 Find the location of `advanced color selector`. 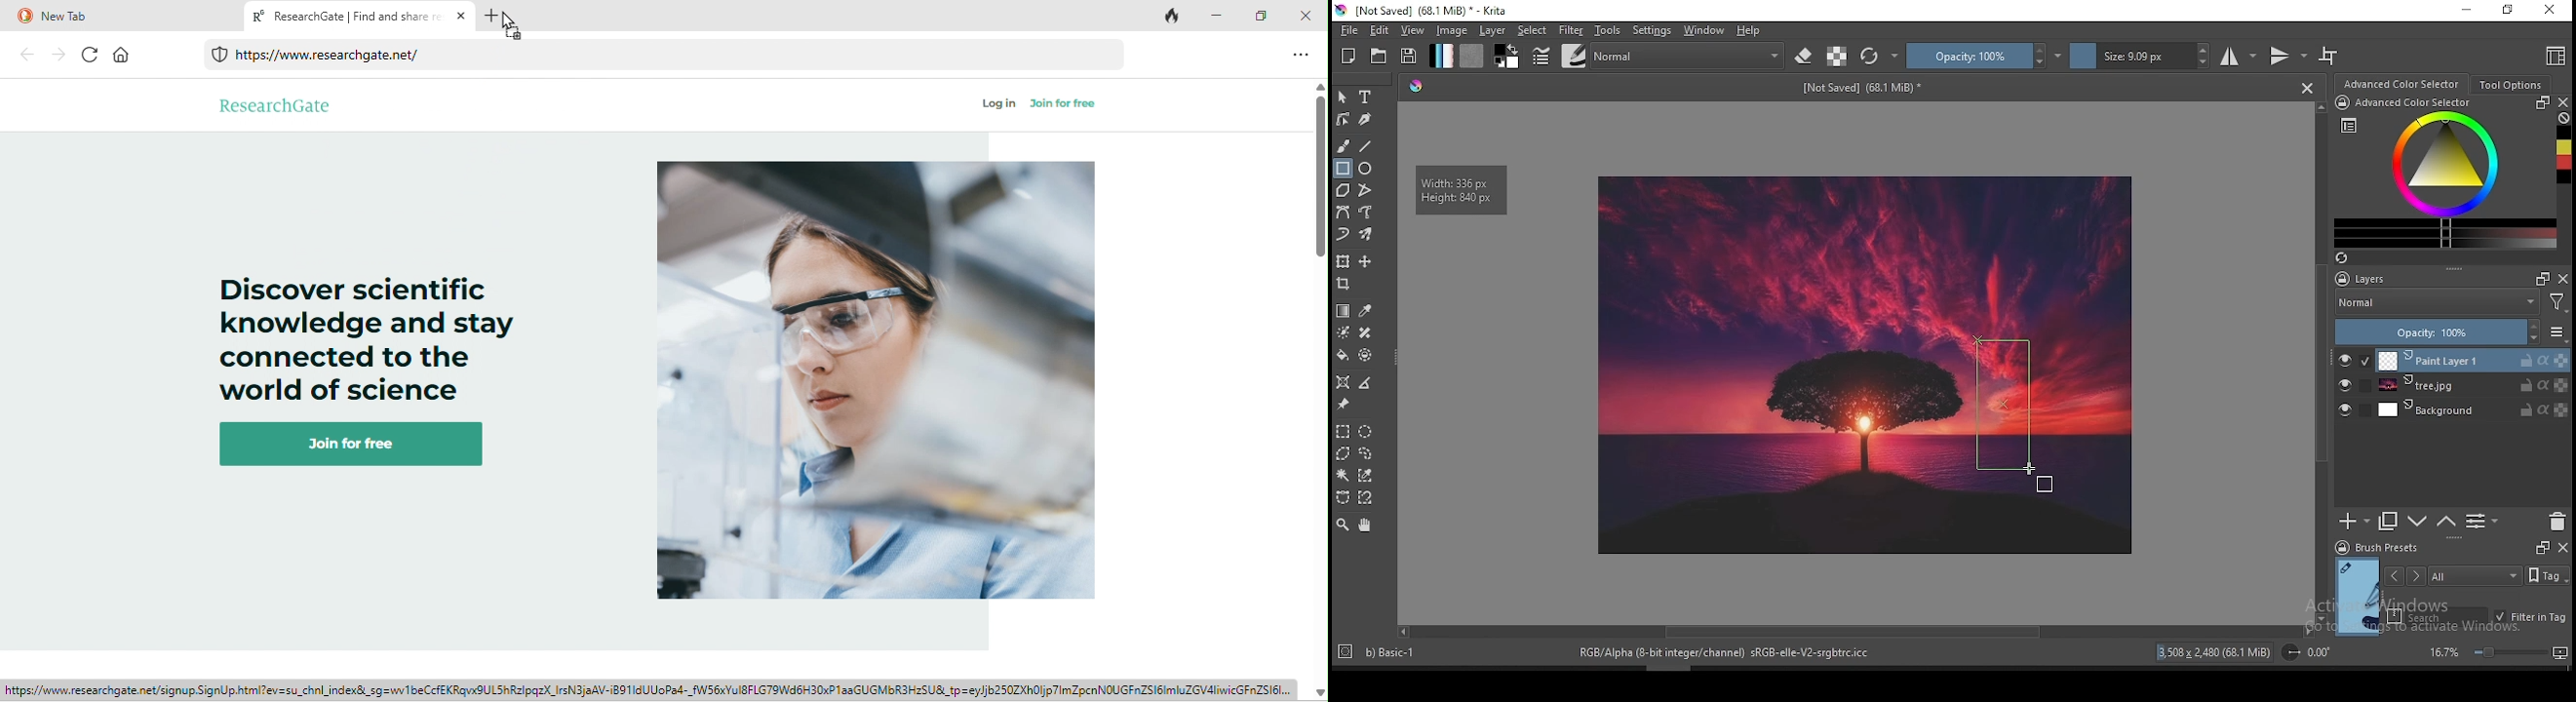

advanced color selector is located at coordinates (2445, 173).